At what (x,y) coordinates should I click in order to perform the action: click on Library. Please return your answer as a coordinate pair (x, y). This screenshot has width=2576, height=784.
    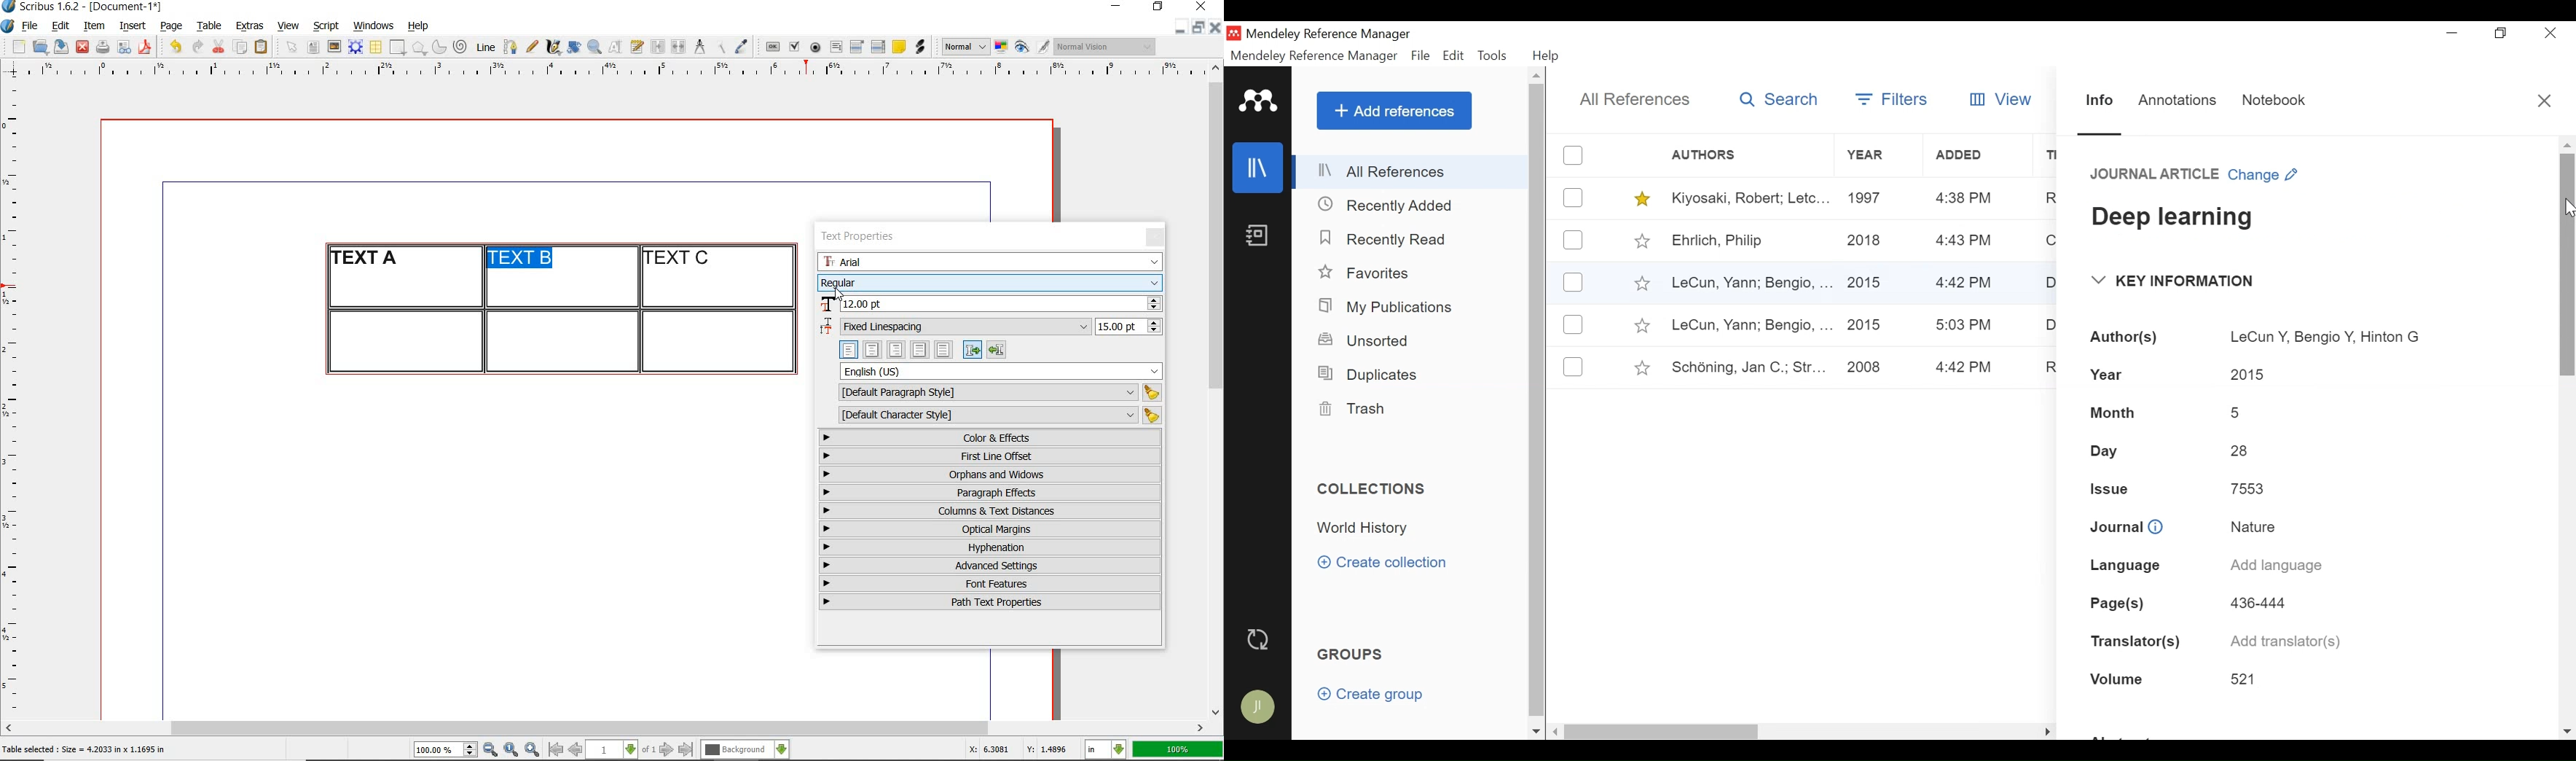
    Looking at the image, I should click on (1259, 167).